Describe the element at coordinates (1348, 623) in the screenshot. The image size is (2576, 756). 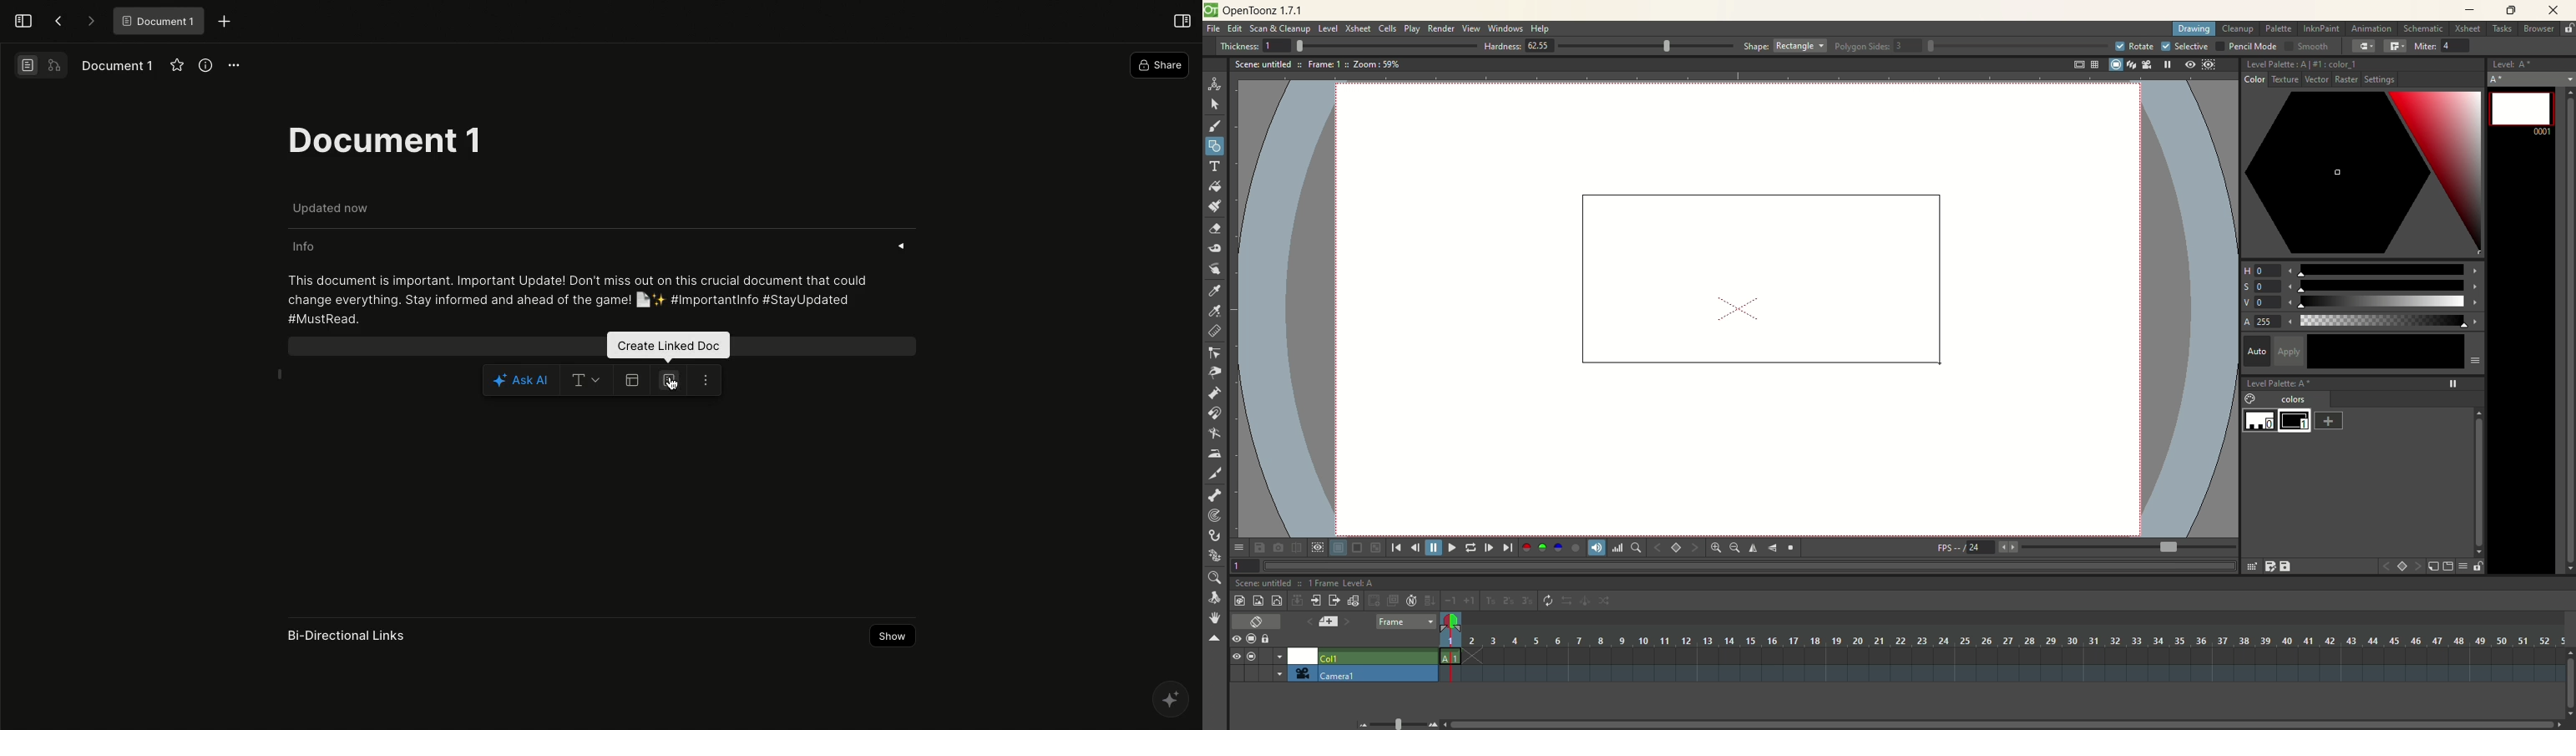
I see `next memo` at that location.